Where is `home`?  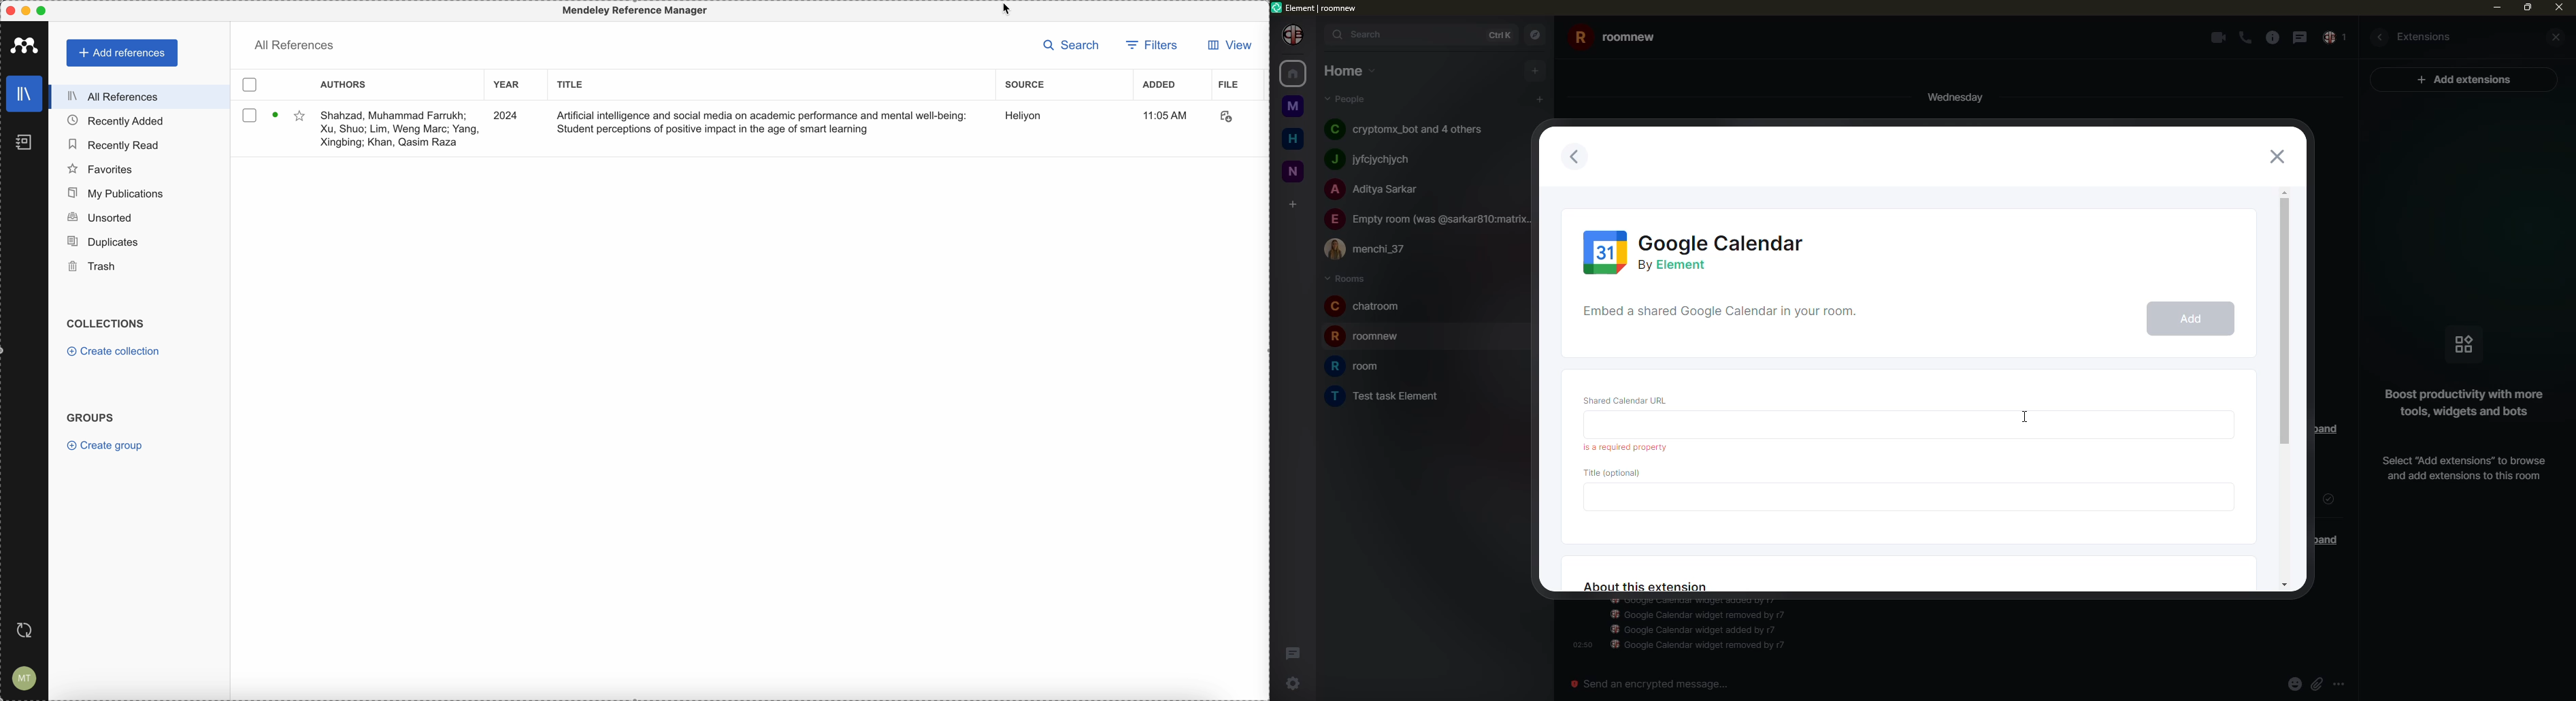 home is located at coordinates (1294, 139).